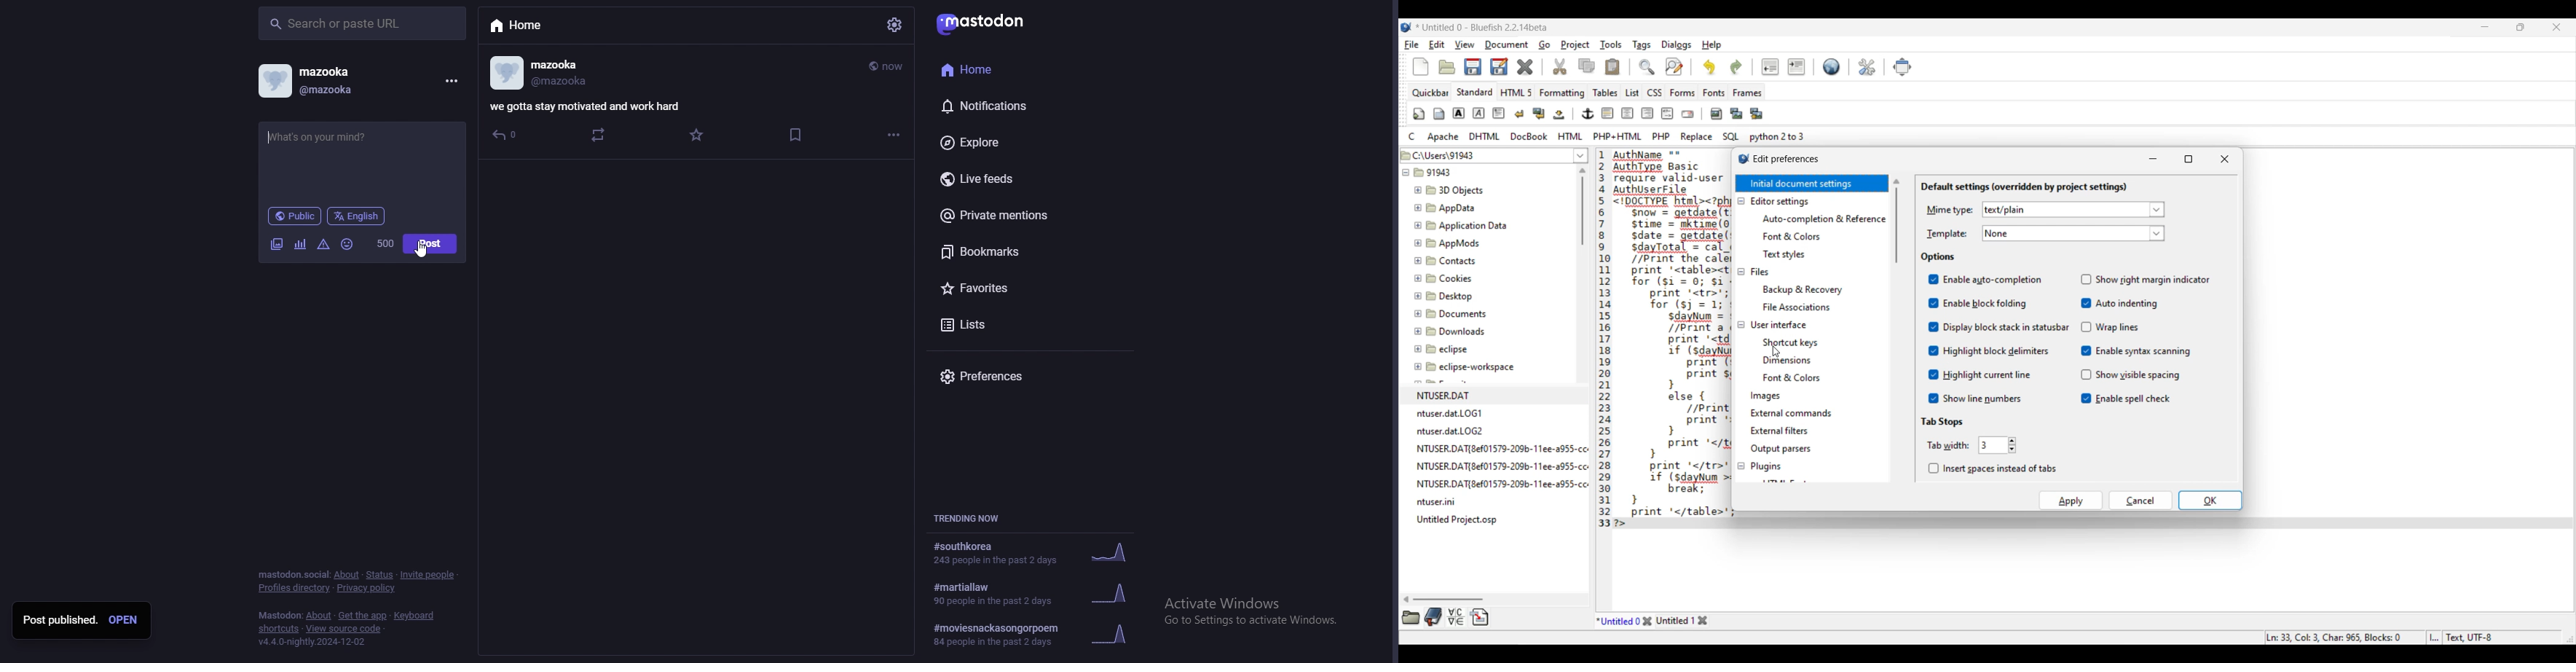  Describe the element at coordinates (1461, 225) in the screenshot. I see `Application Data` at that location.